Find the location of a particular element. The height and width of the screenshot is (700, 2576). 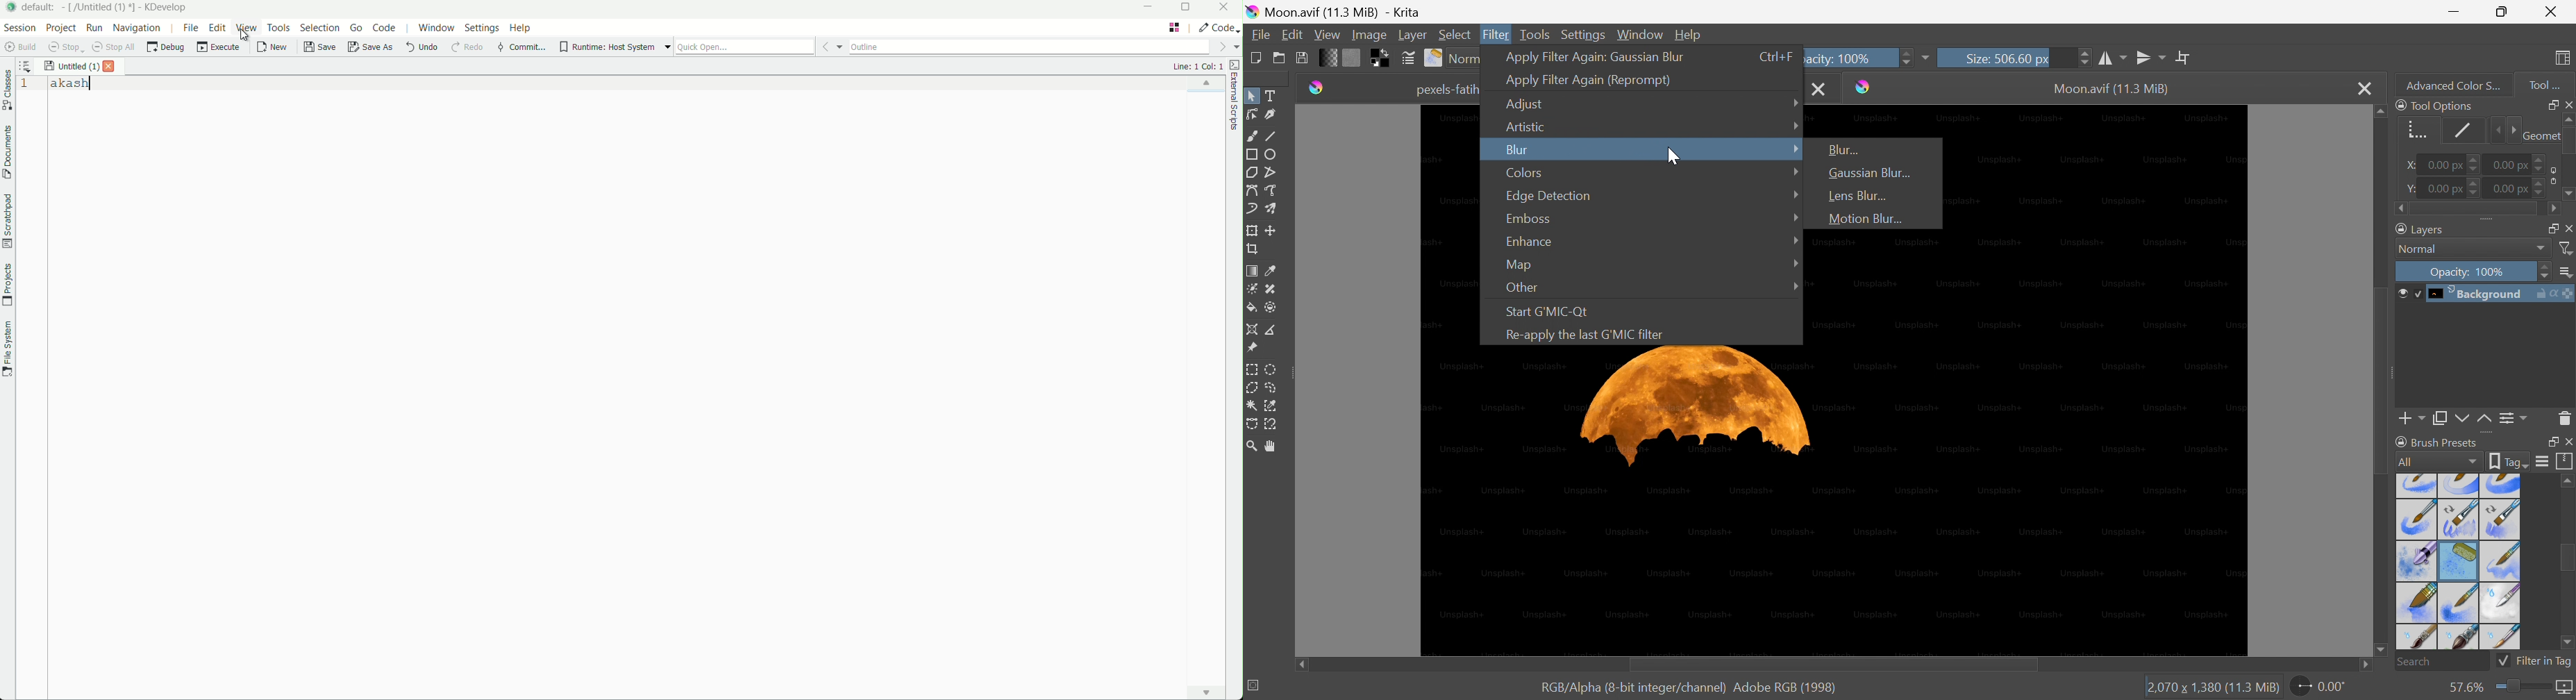

Close is located at coordinates (2568, 104).